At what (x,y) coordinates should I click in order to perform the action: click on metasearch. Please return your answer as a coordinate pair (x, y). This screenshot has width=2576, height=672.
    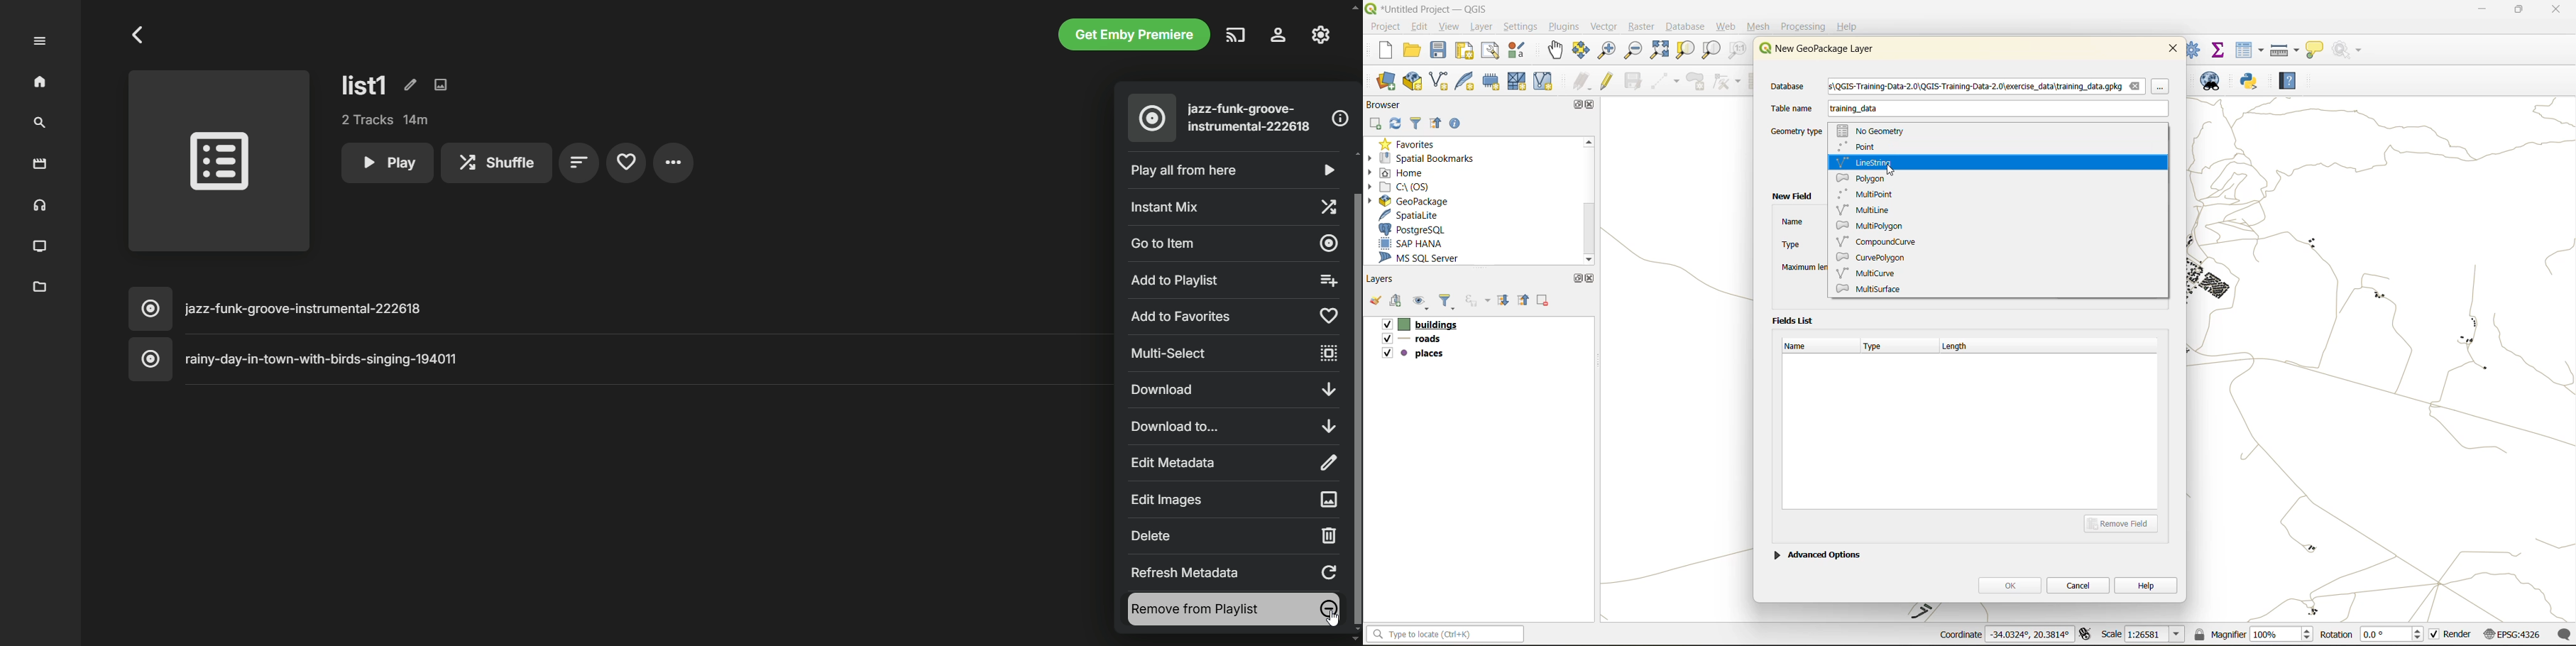
    Looking at the image, I should click on (2216, 83).